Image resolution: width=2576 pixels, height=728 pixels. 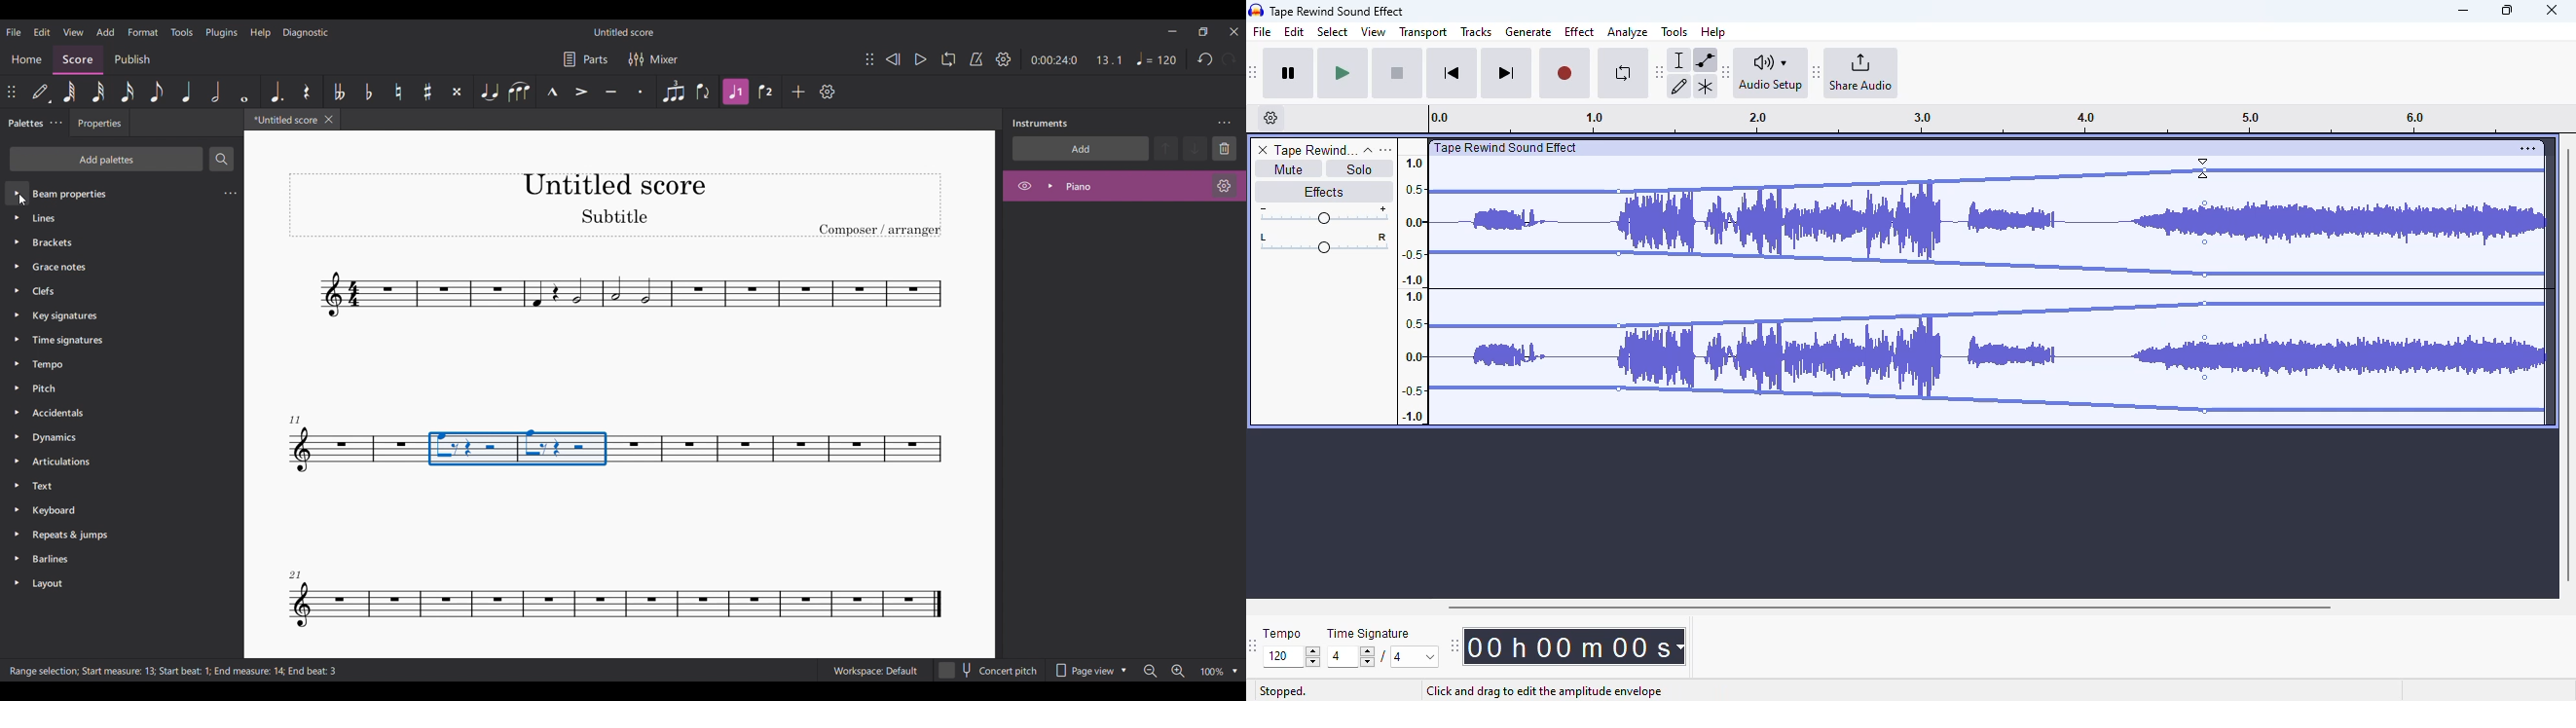 What do you see at coordinates (1397, 74) in the screenshot?
I see `stop` at bounding box center [1397, 74].